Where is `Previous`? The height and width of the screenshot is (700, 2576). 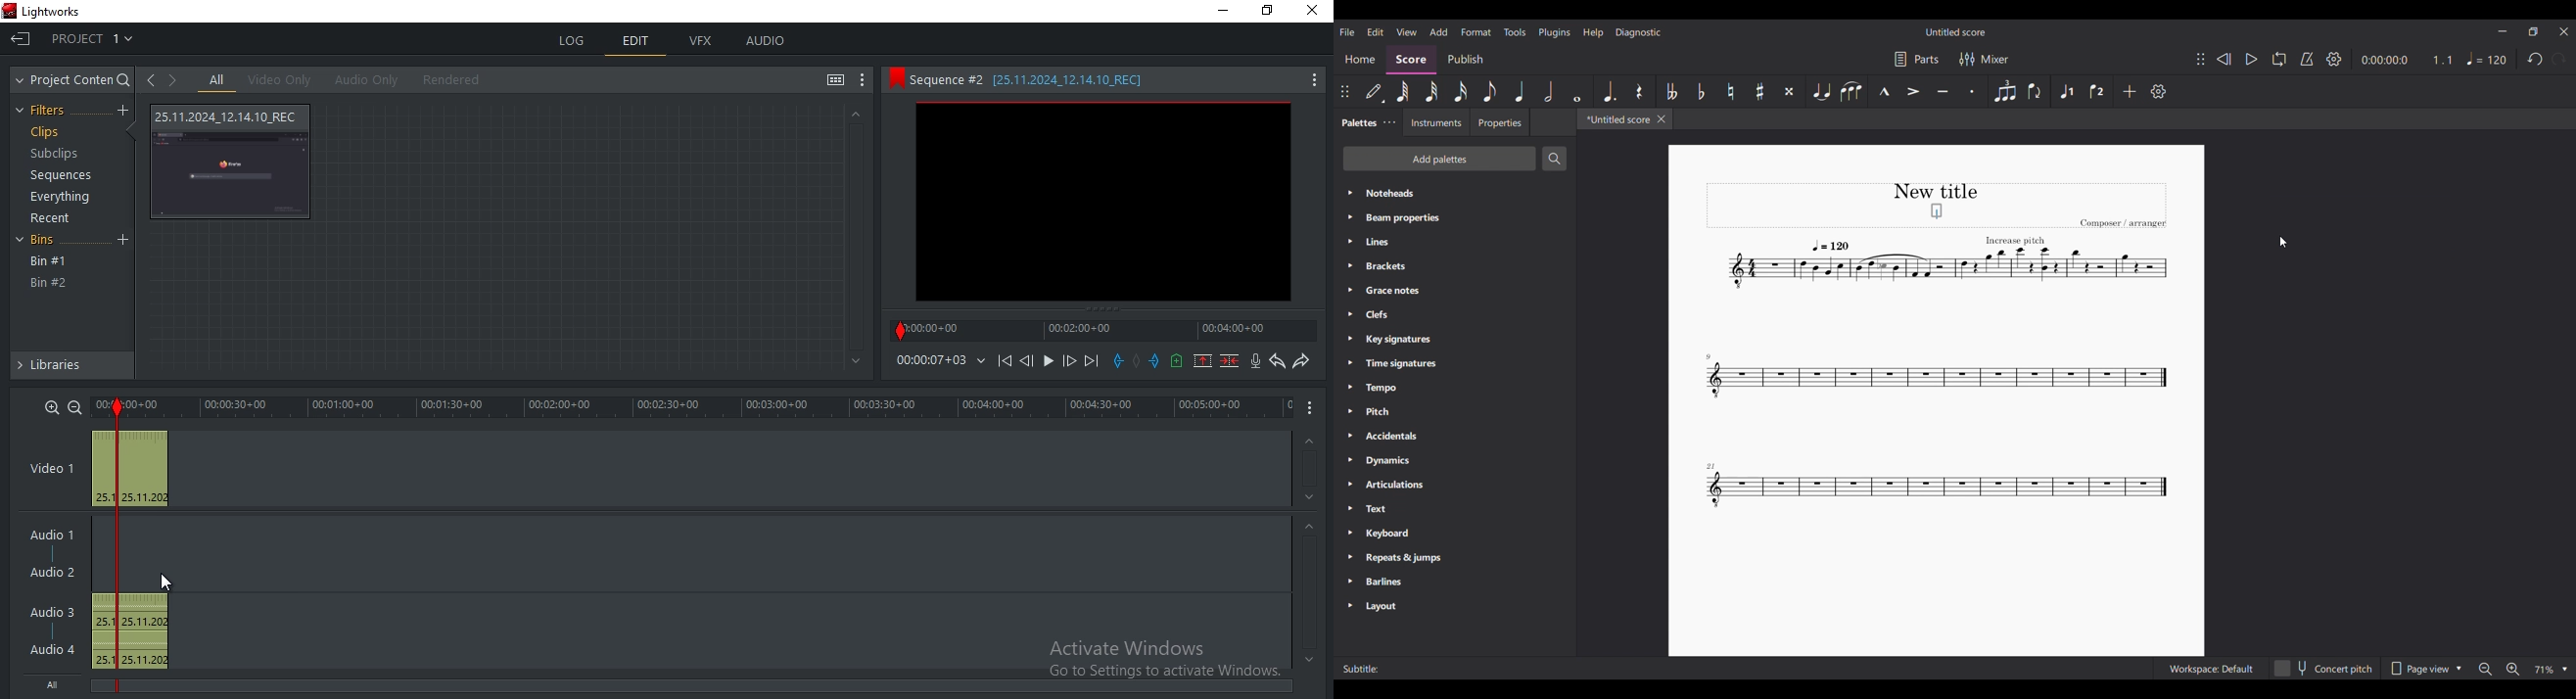 Previous is located at coordinates (1026, 360).